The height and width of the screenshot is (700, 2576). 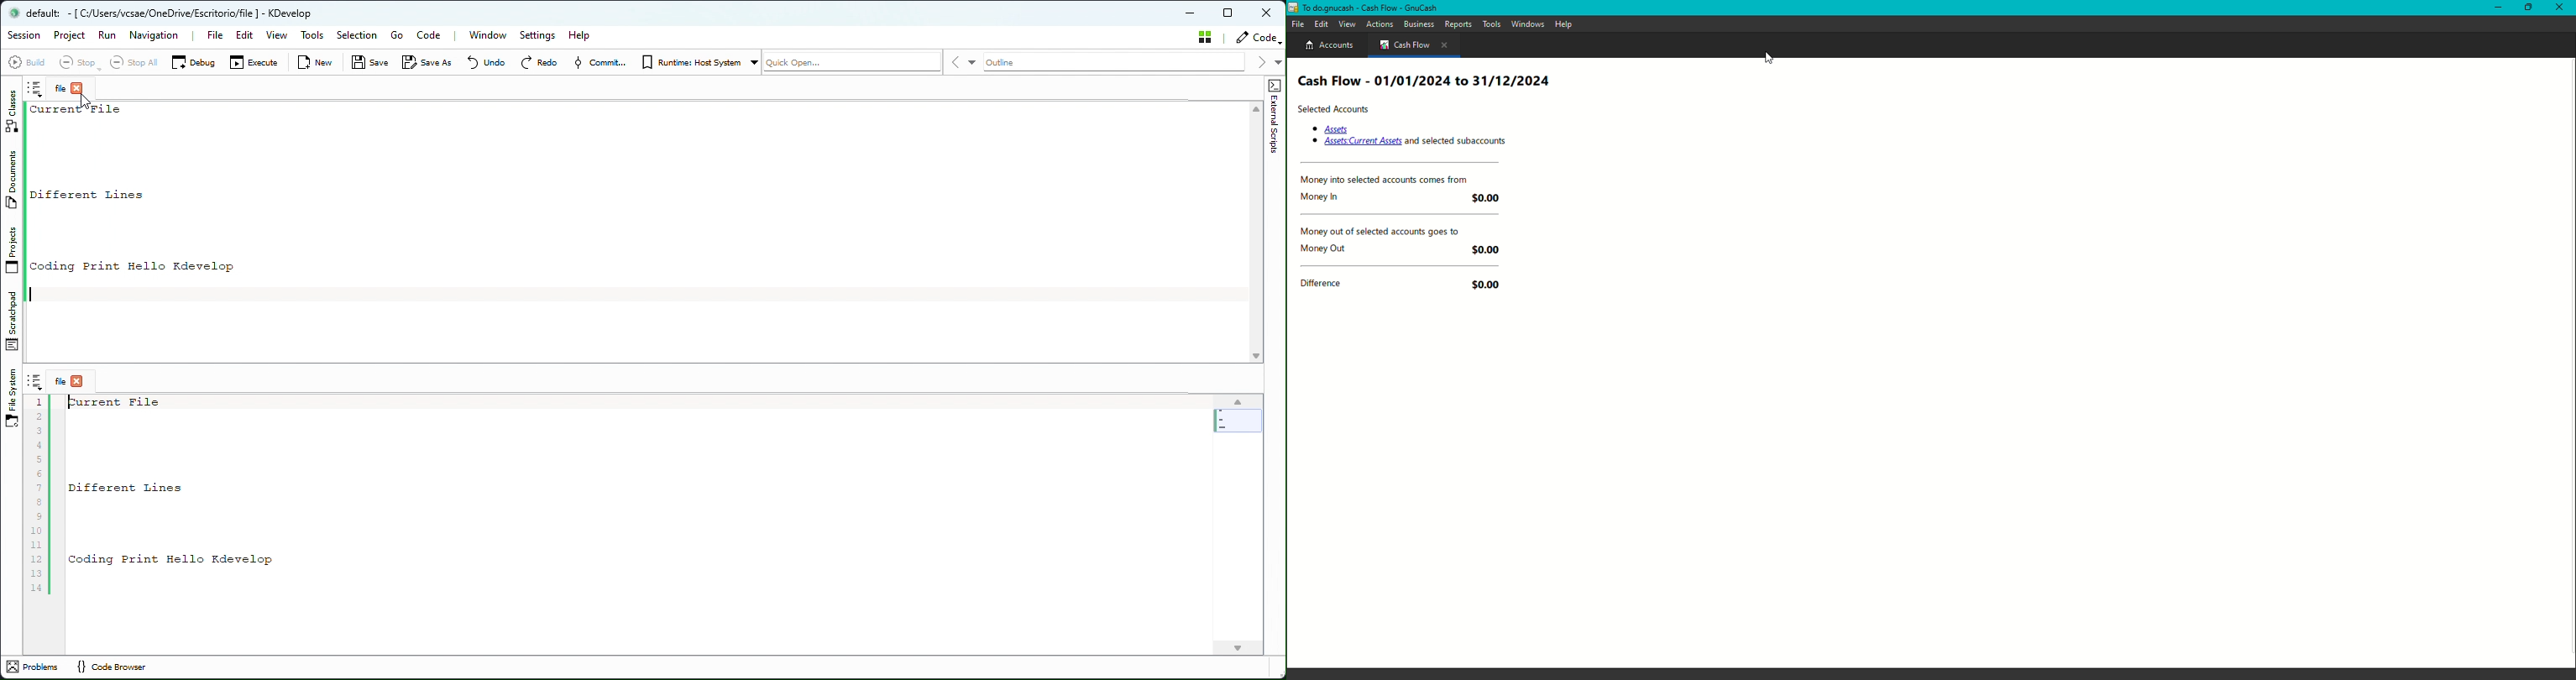 What do you see at coordinates (36, 667) in the screenshot?
I see `Problem` at bounding box center [36, 667].